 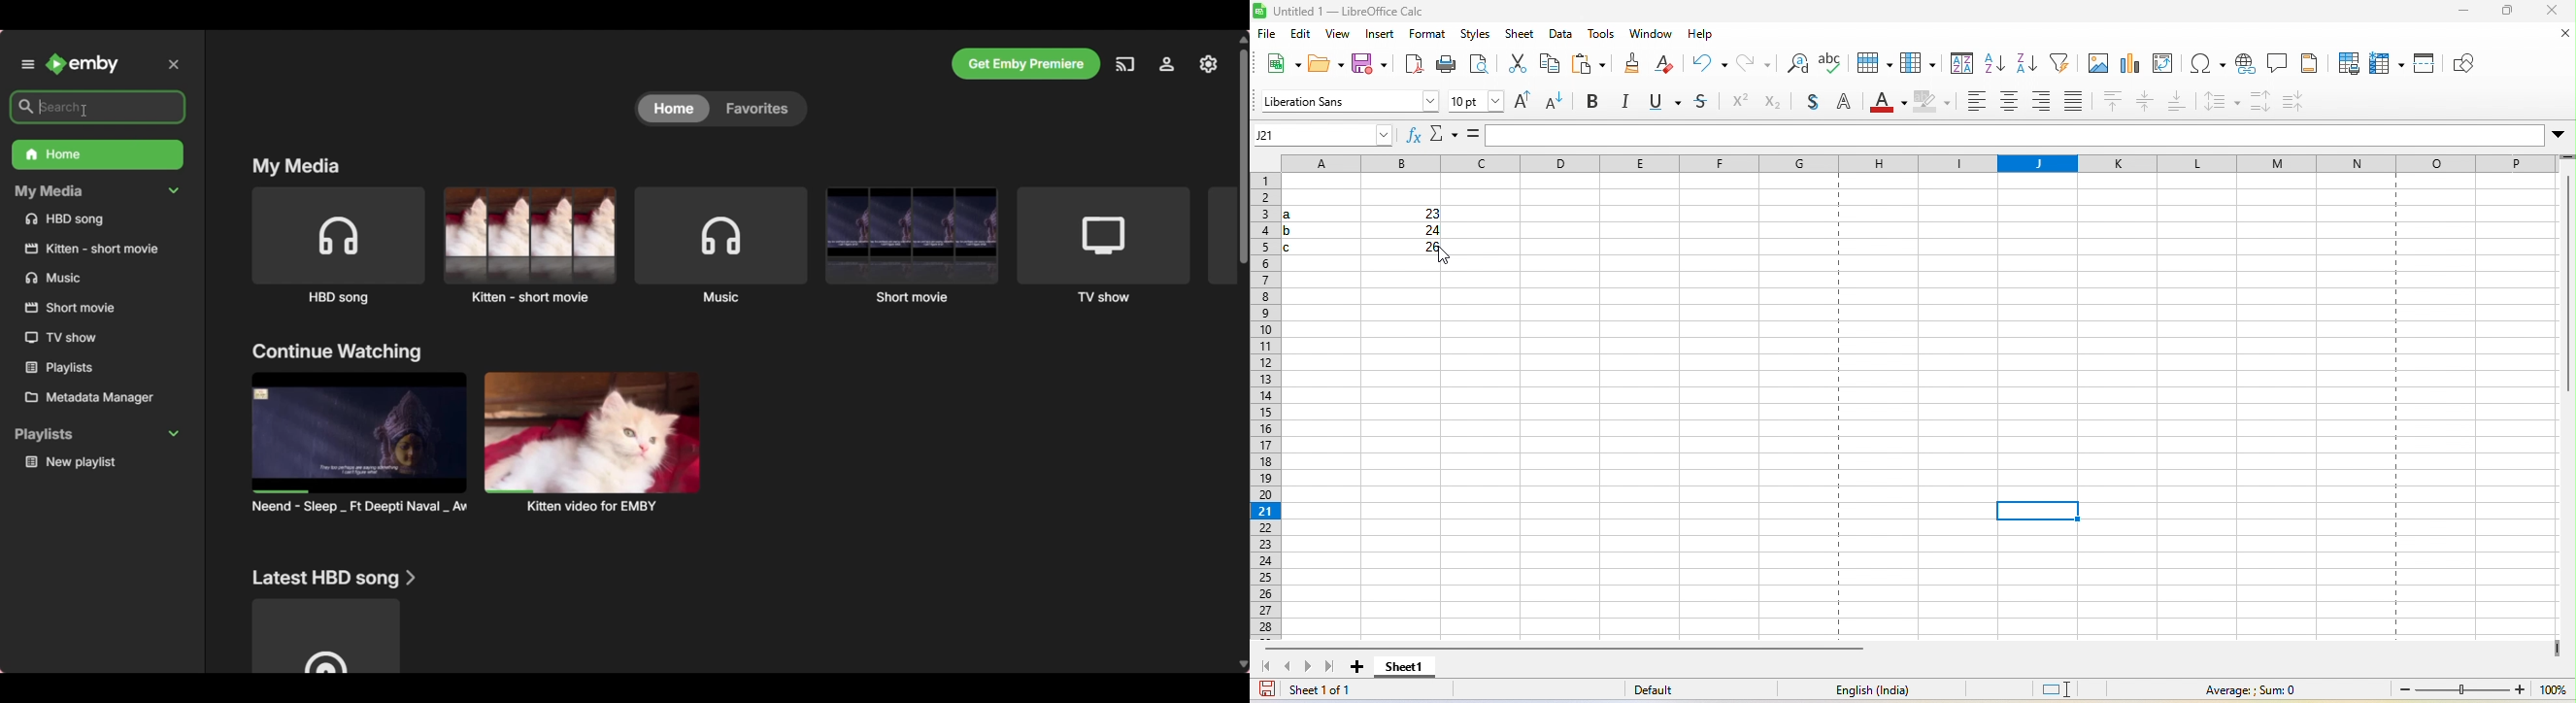 What do you see at coordinates (1368, 67) in the screenshot?
I see `save` at bounding box center [1368, 67].